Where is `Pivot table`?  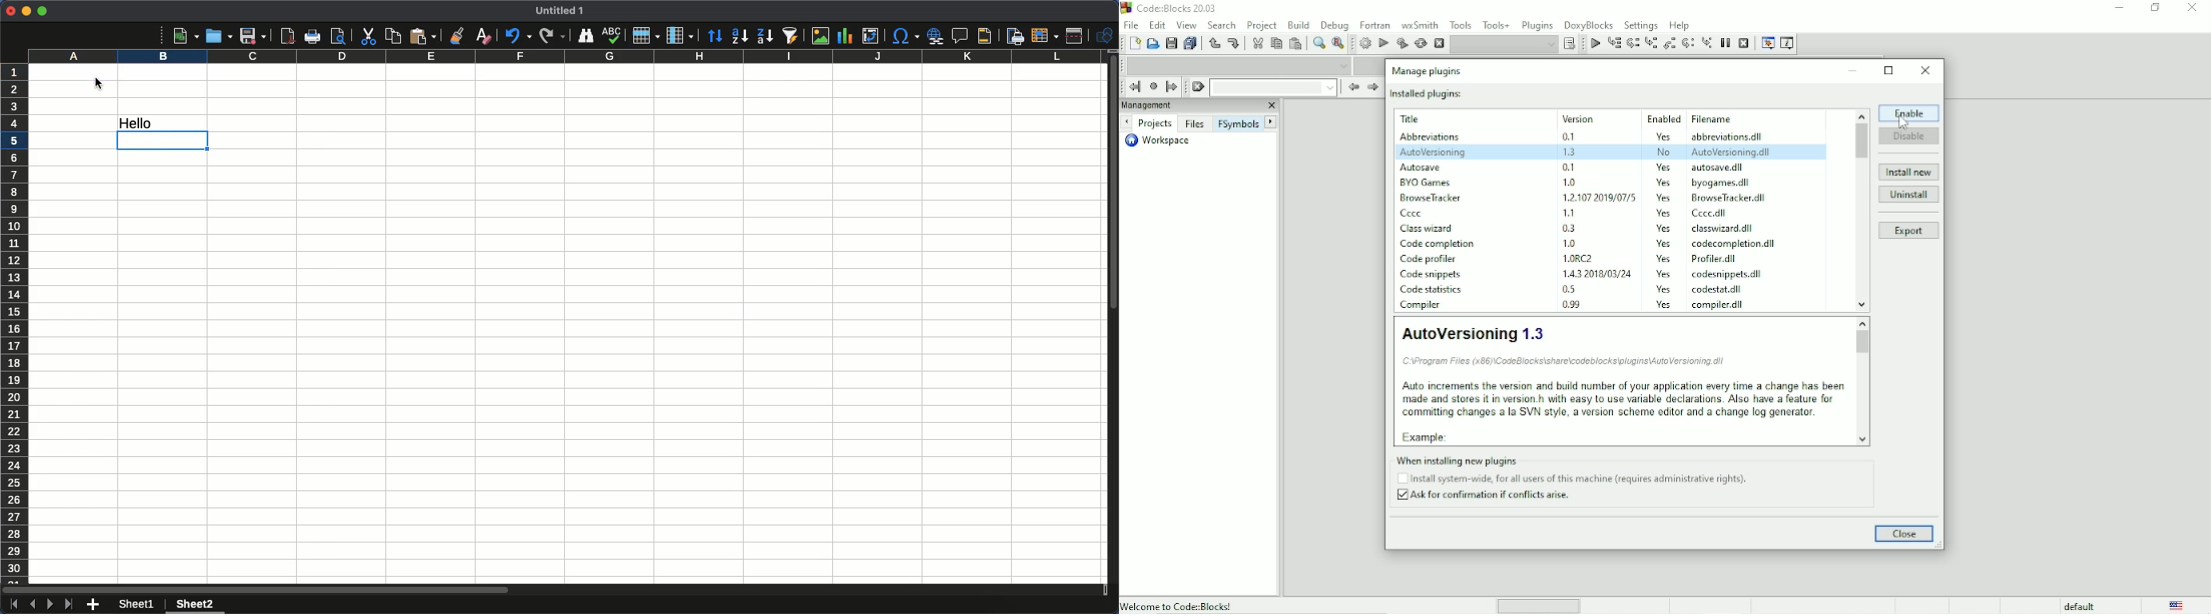
Pivot table is located at coordinates (870, 36).